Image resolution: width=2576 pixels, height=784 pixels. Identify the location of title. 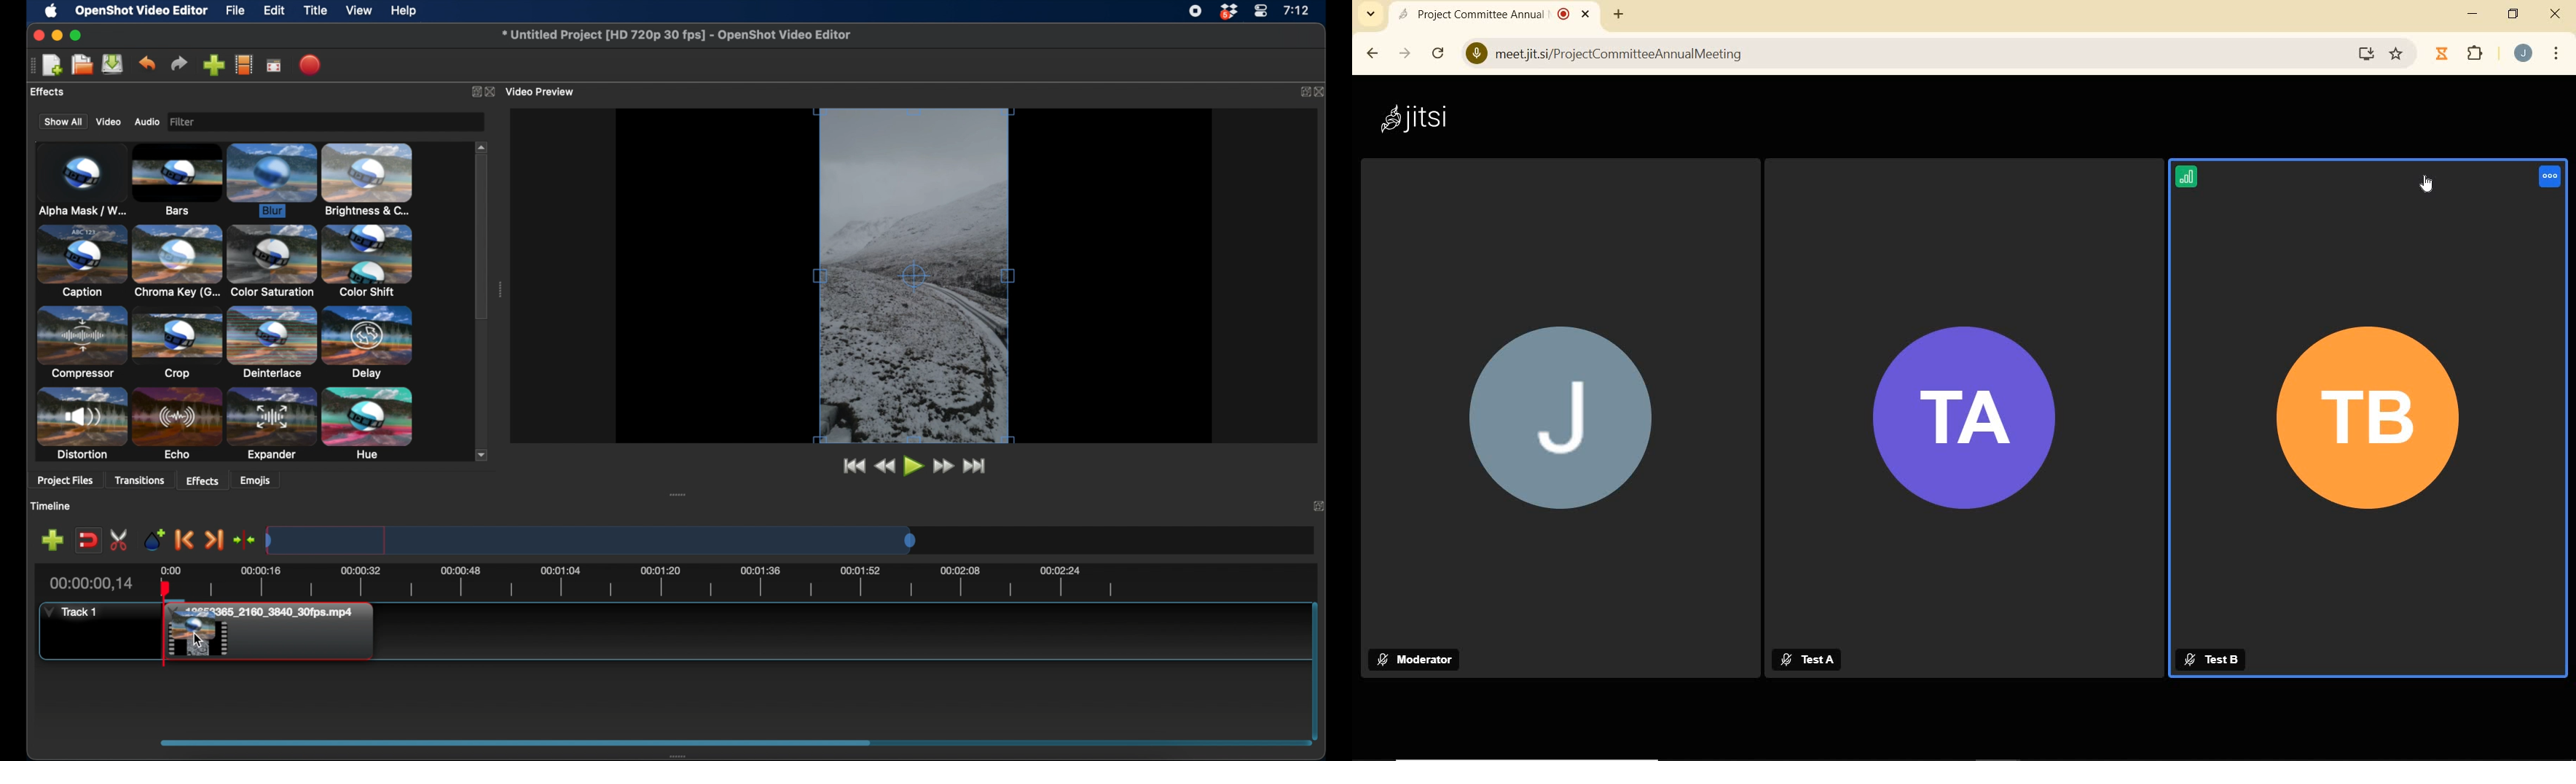
(315, 11).